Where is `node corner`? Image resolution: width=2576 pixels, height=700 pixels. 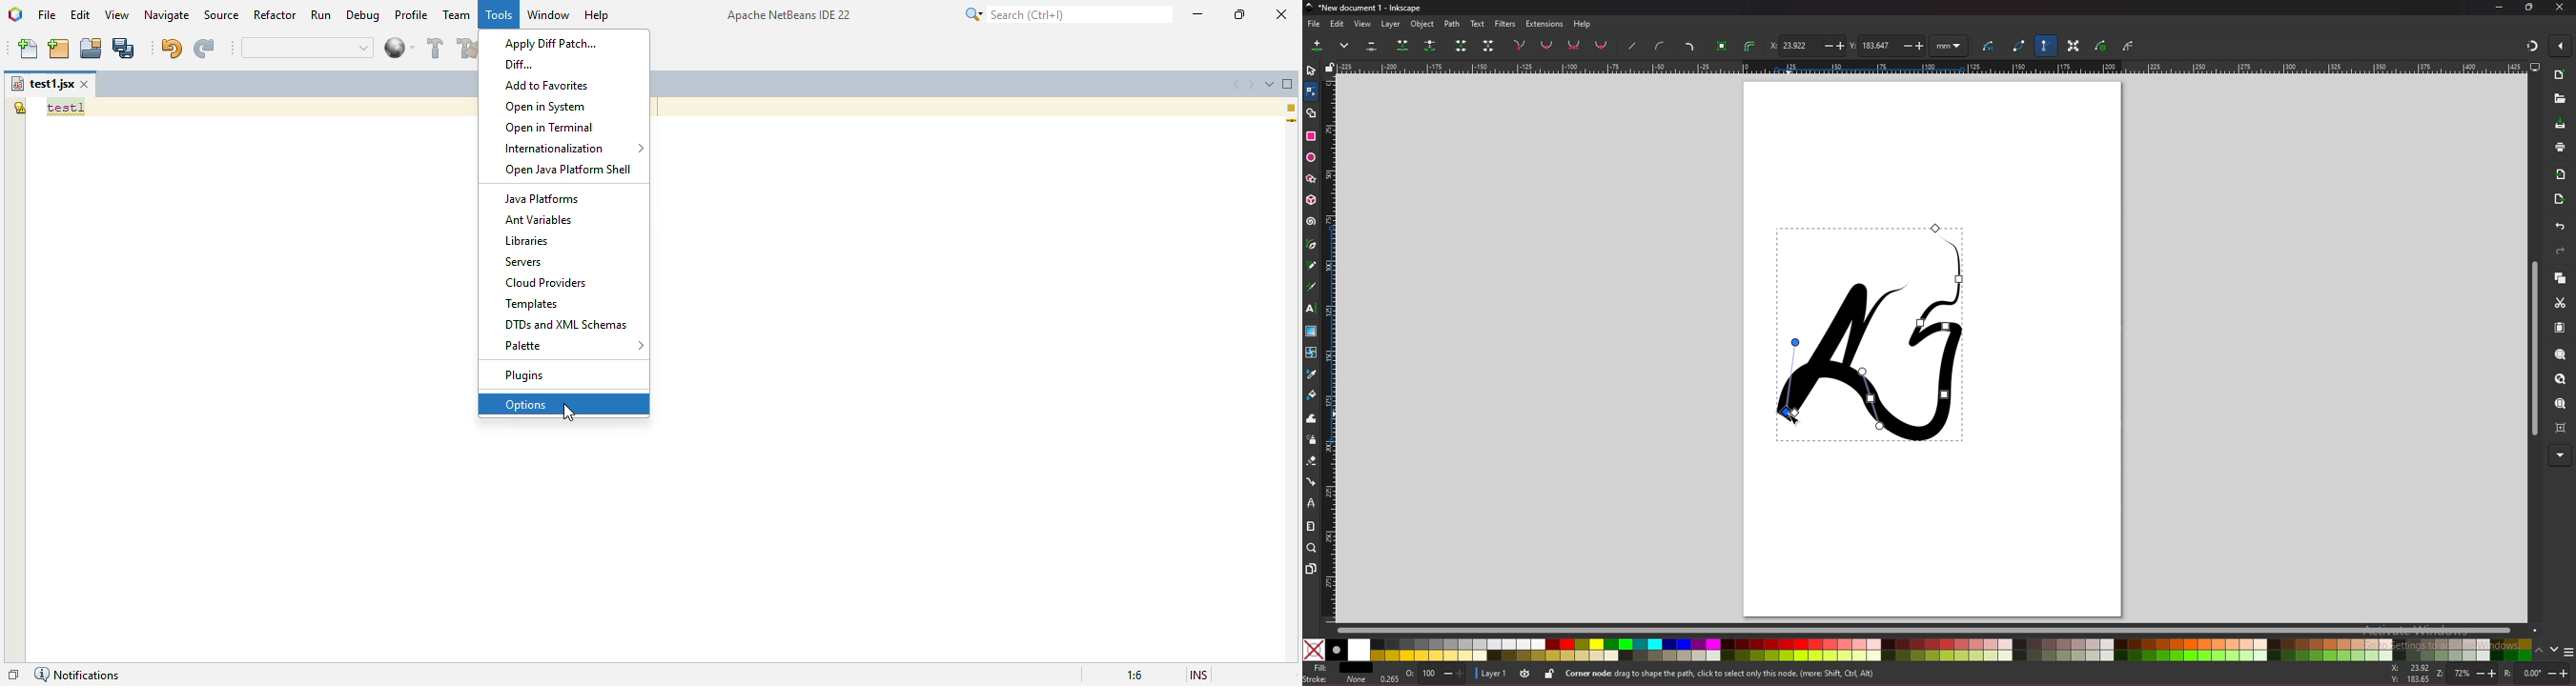 node corner is located at coordinates (1519, 44).